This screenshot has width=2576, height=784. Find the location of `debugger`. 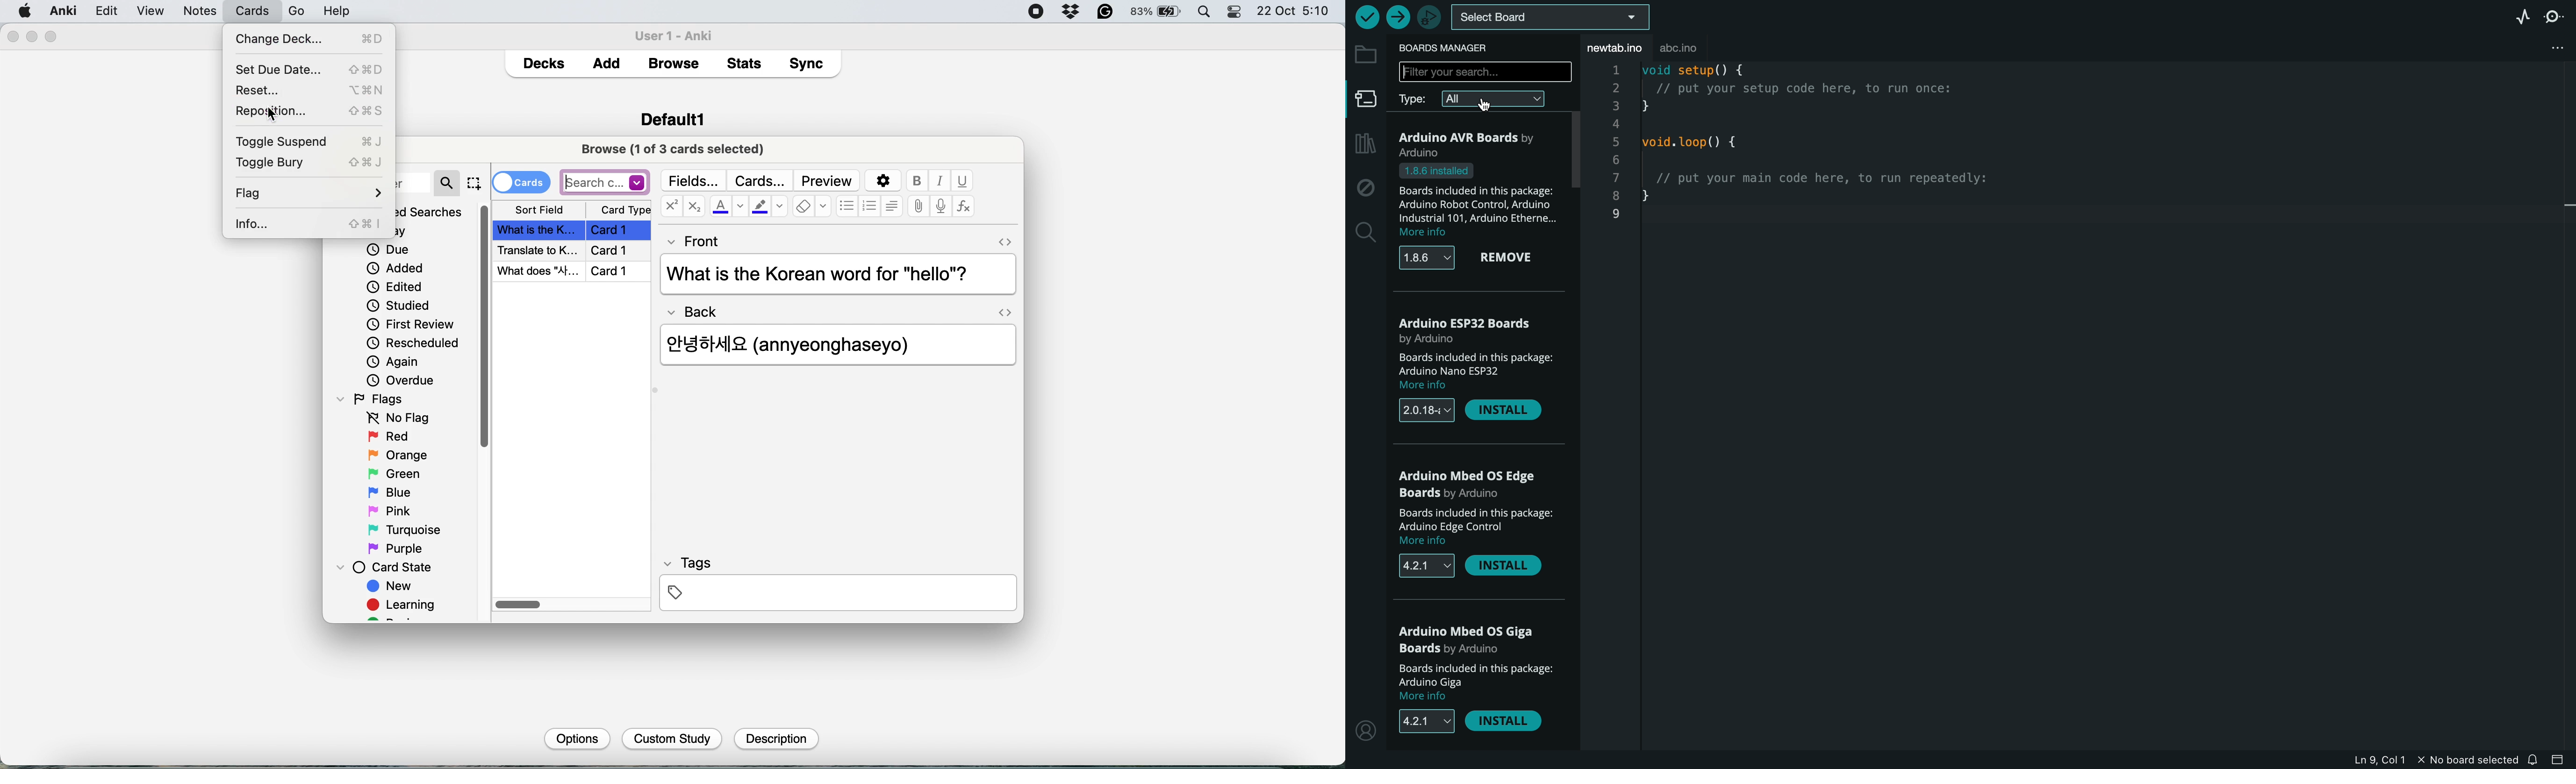

debugger is located at coordinates (1426, 16).